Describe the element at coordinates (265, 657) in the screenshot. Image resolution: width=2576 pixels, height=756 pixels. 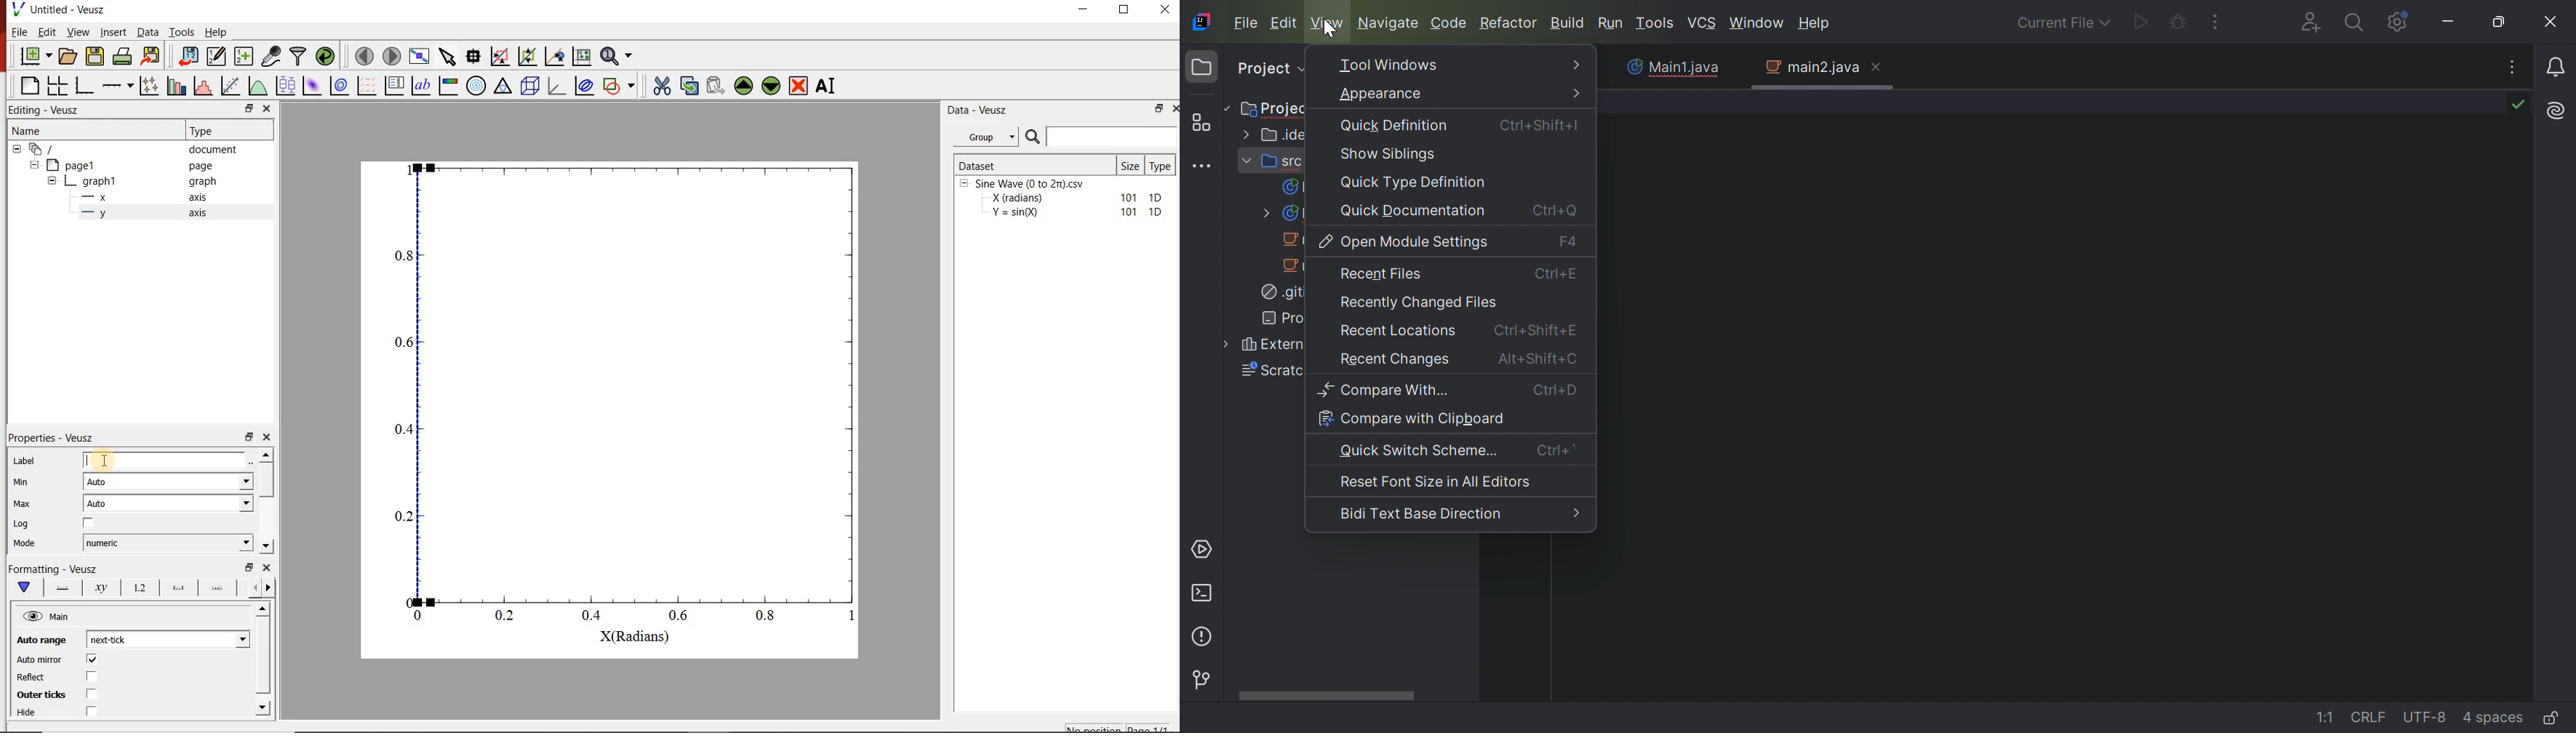
I see `Horizontal scrollbar` at that location.